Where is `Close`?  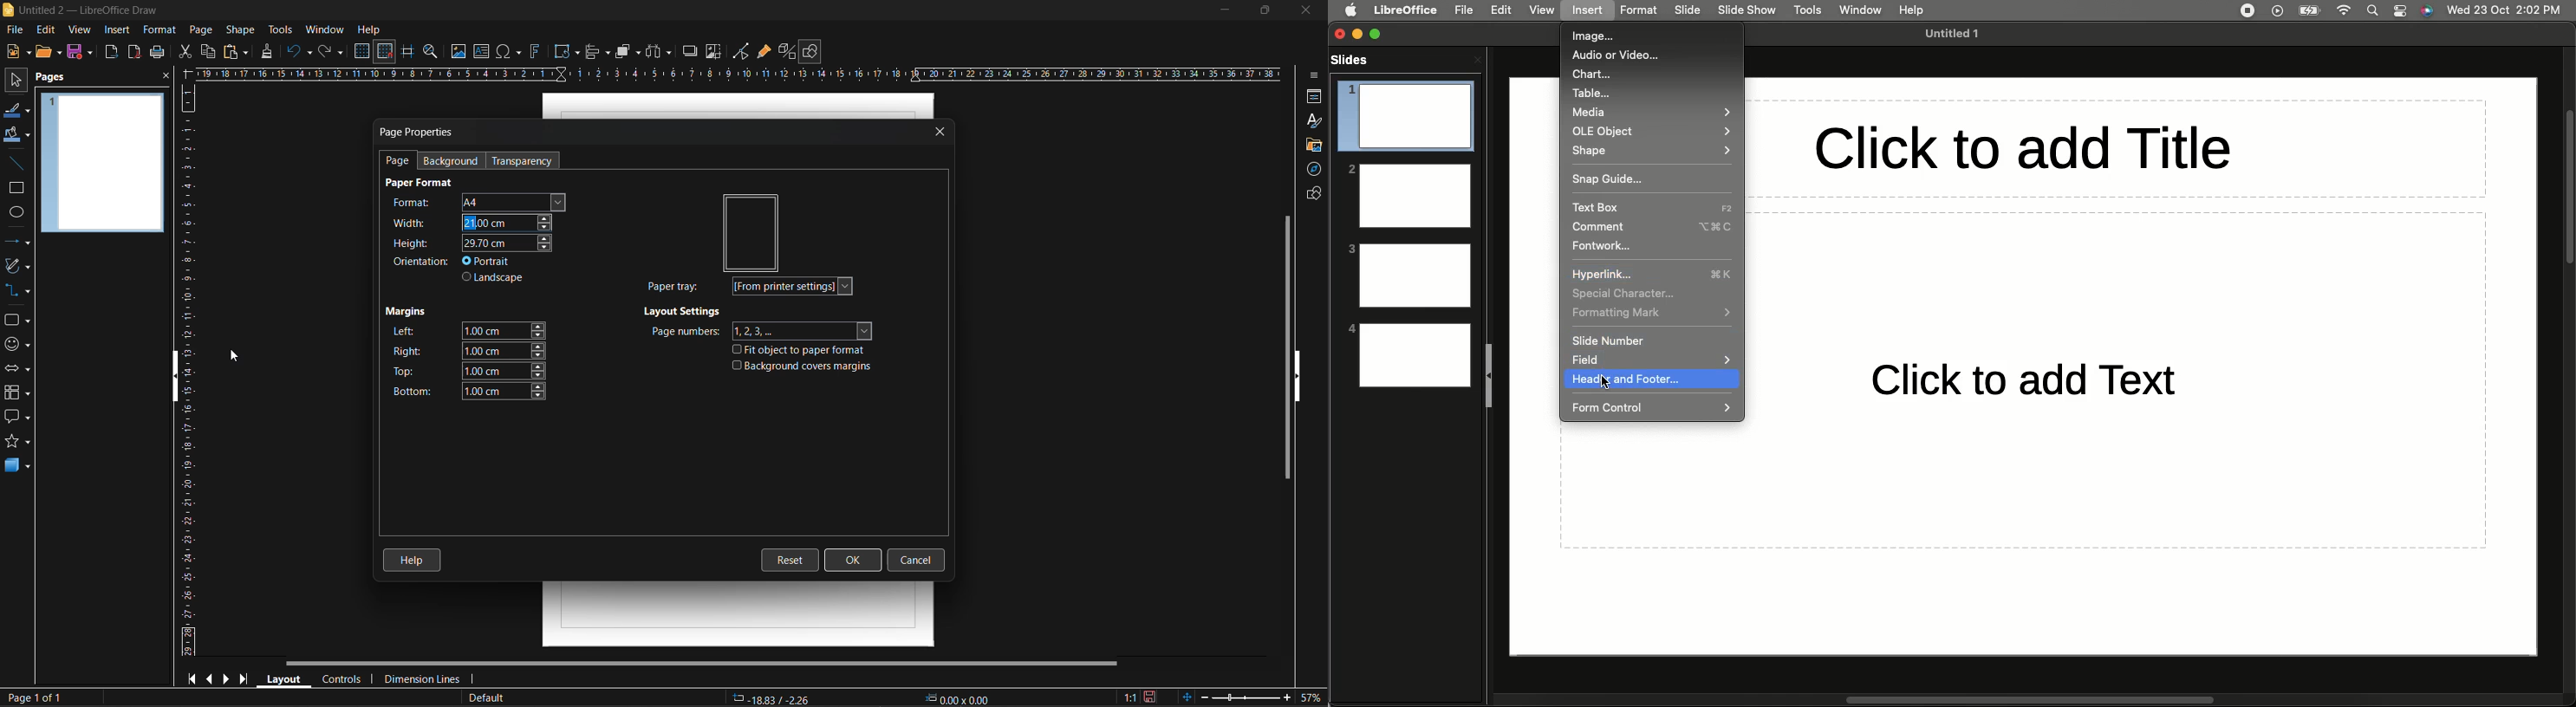 Close is located at coordinates (1340, 34).